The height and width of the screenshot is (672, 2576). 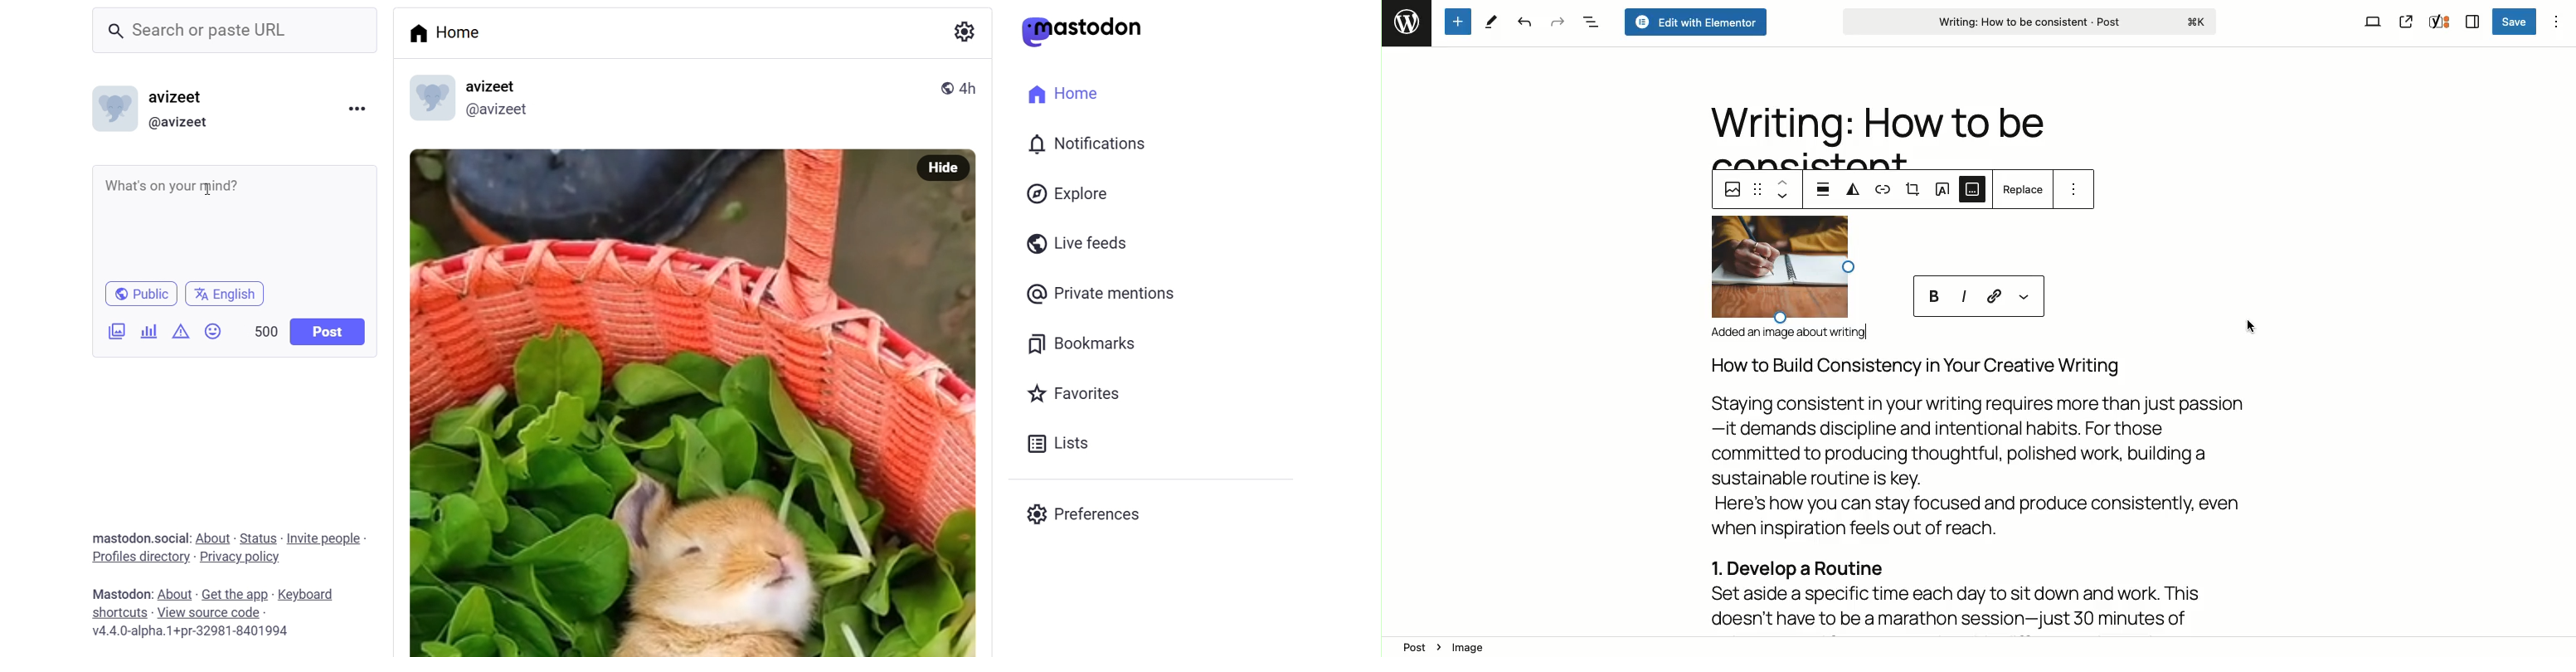 What do you see at coordinates (1080, 342) in the screenshot?
I see `Bookmarks` at bounding box center [1080, 342].